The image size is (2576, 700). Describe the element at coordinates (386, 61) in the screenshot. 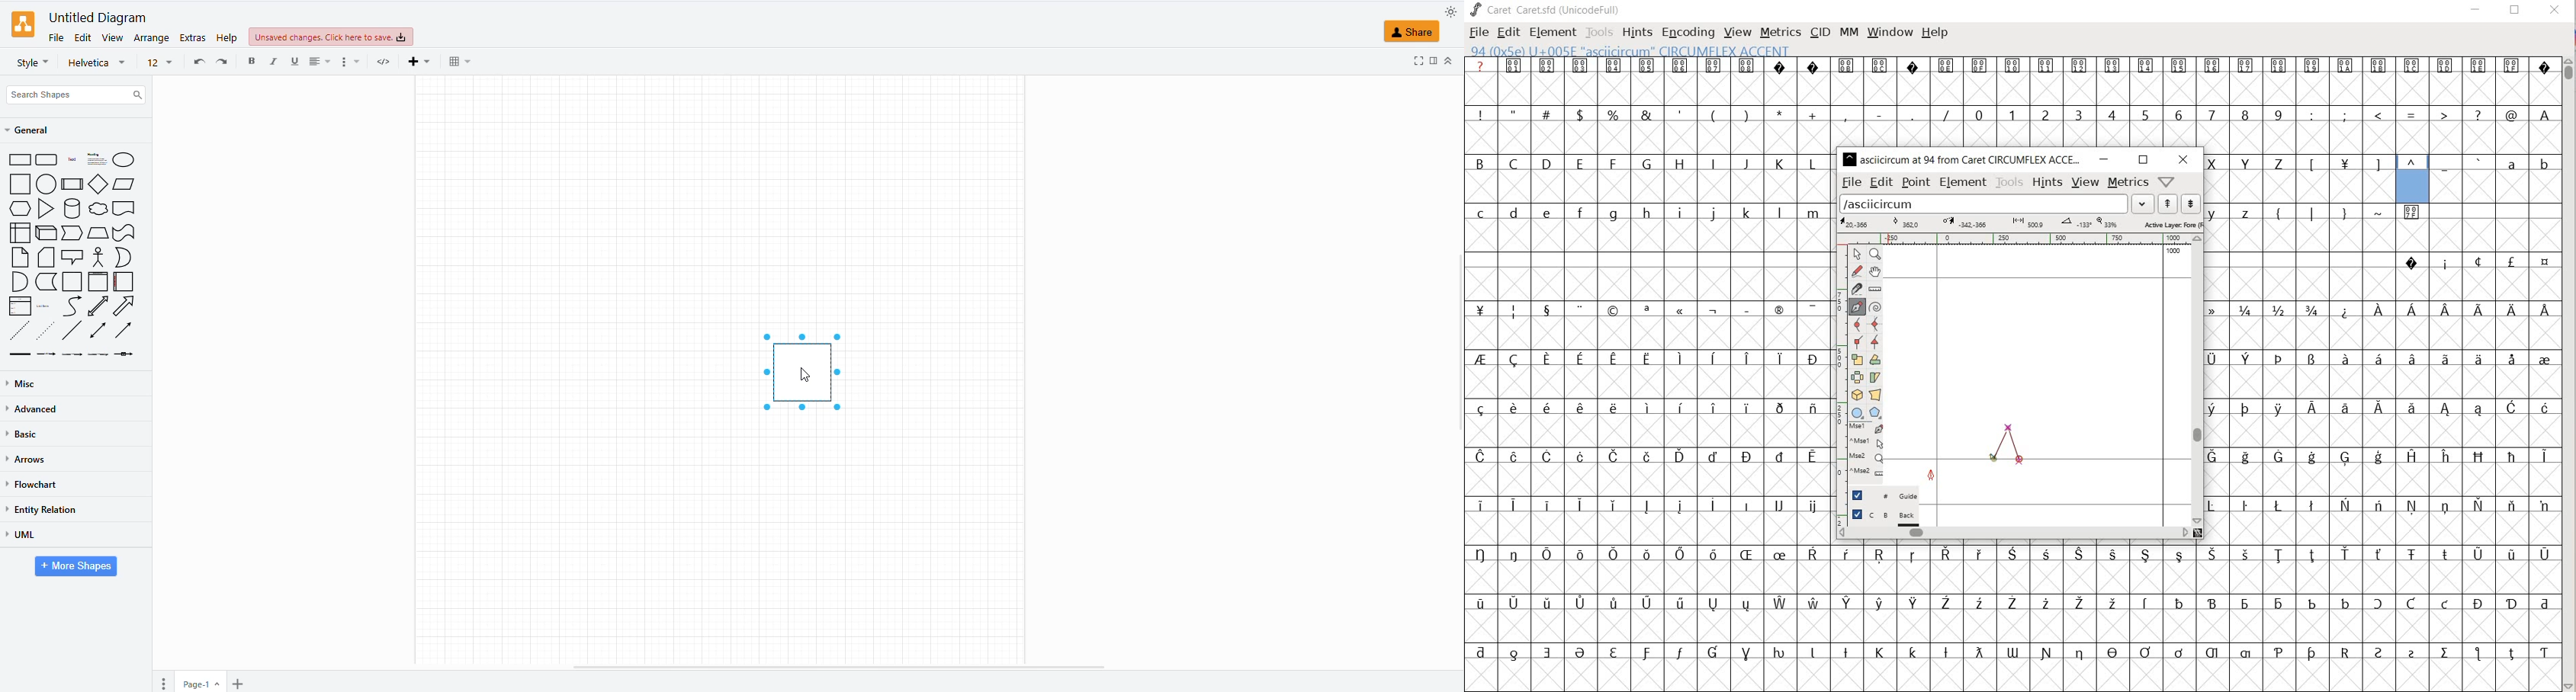

I see `html` at that location.